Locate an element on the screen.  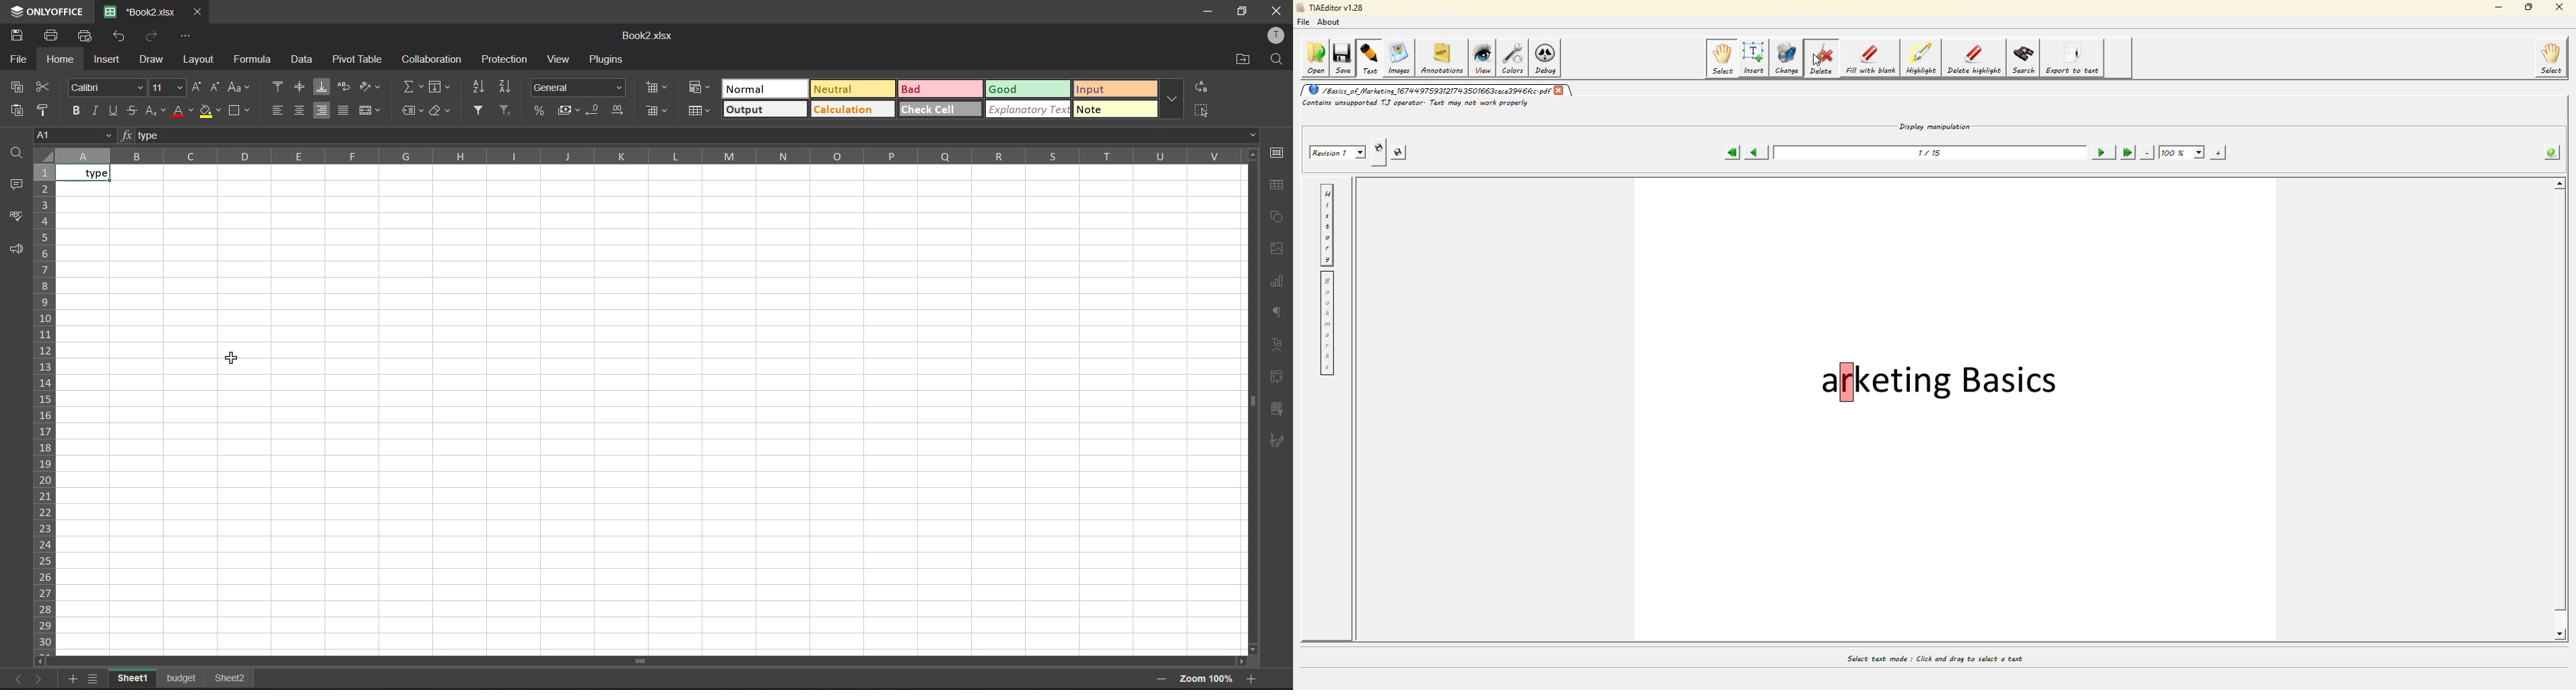
text aligned right is located at coordinates (88, 173).